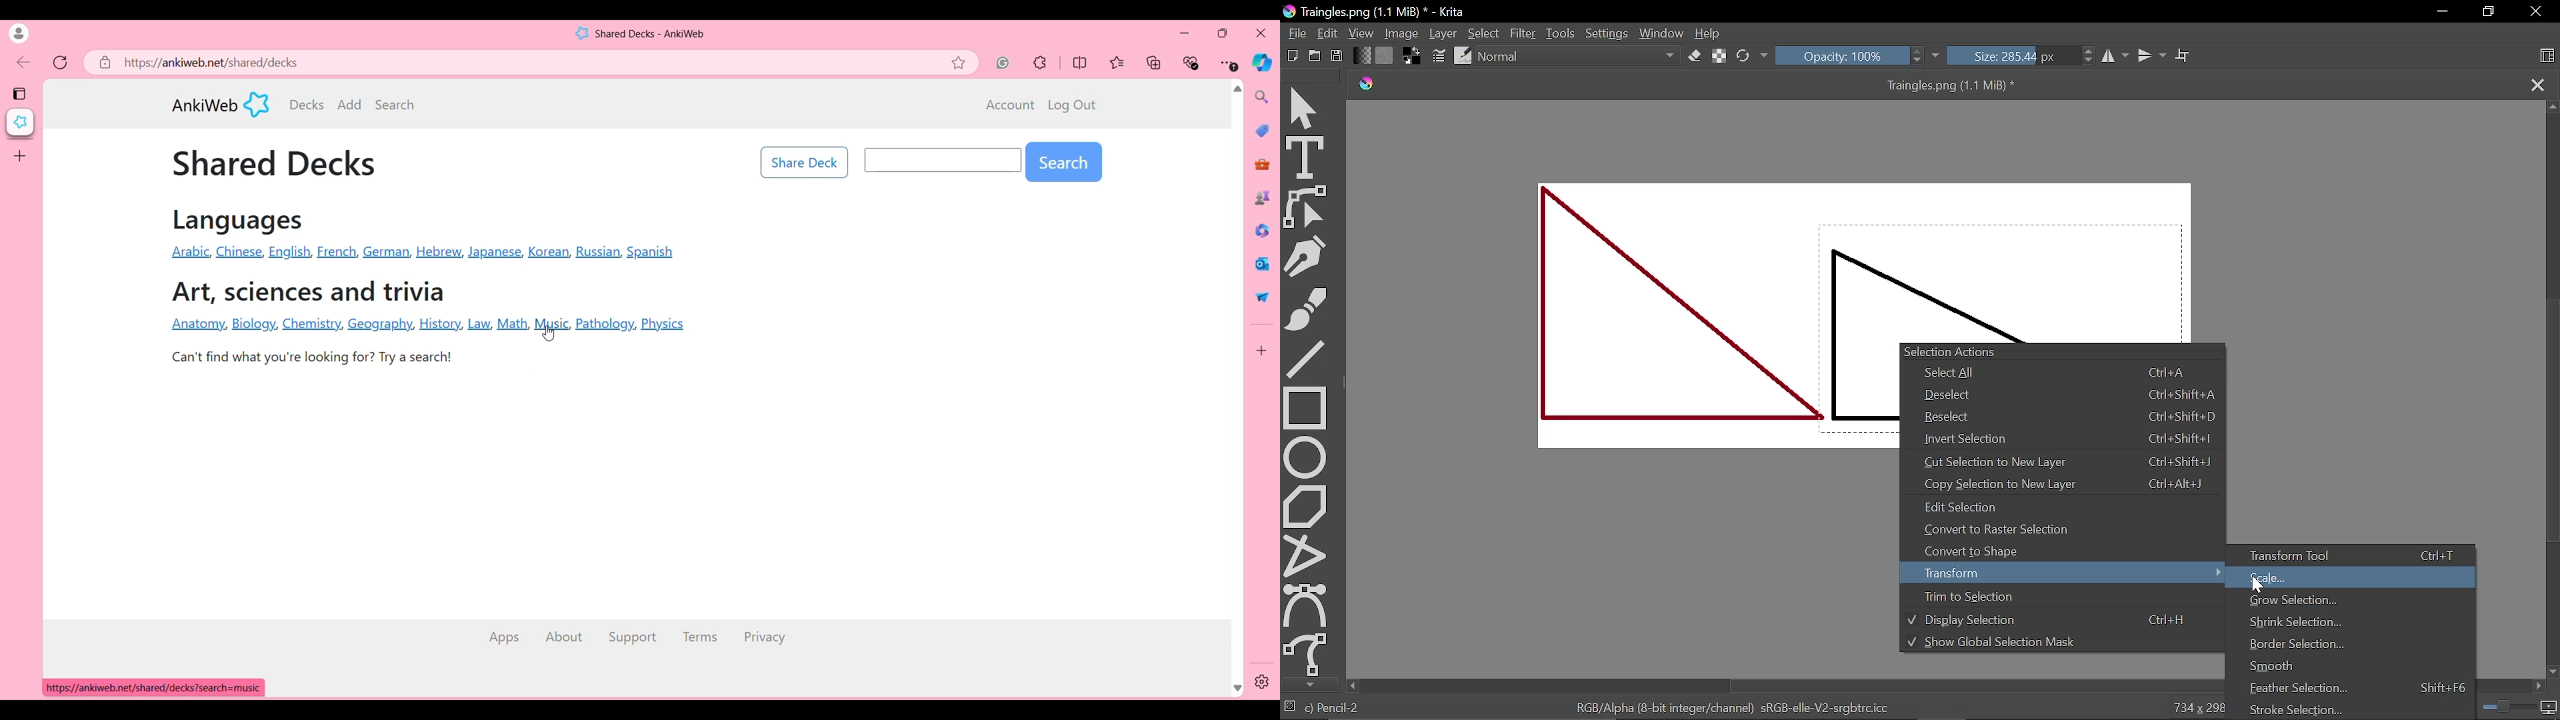  What do you see at coordinates (648, 252) in the screenshot?
I see `Spanish` at bounding box center [648, 252].